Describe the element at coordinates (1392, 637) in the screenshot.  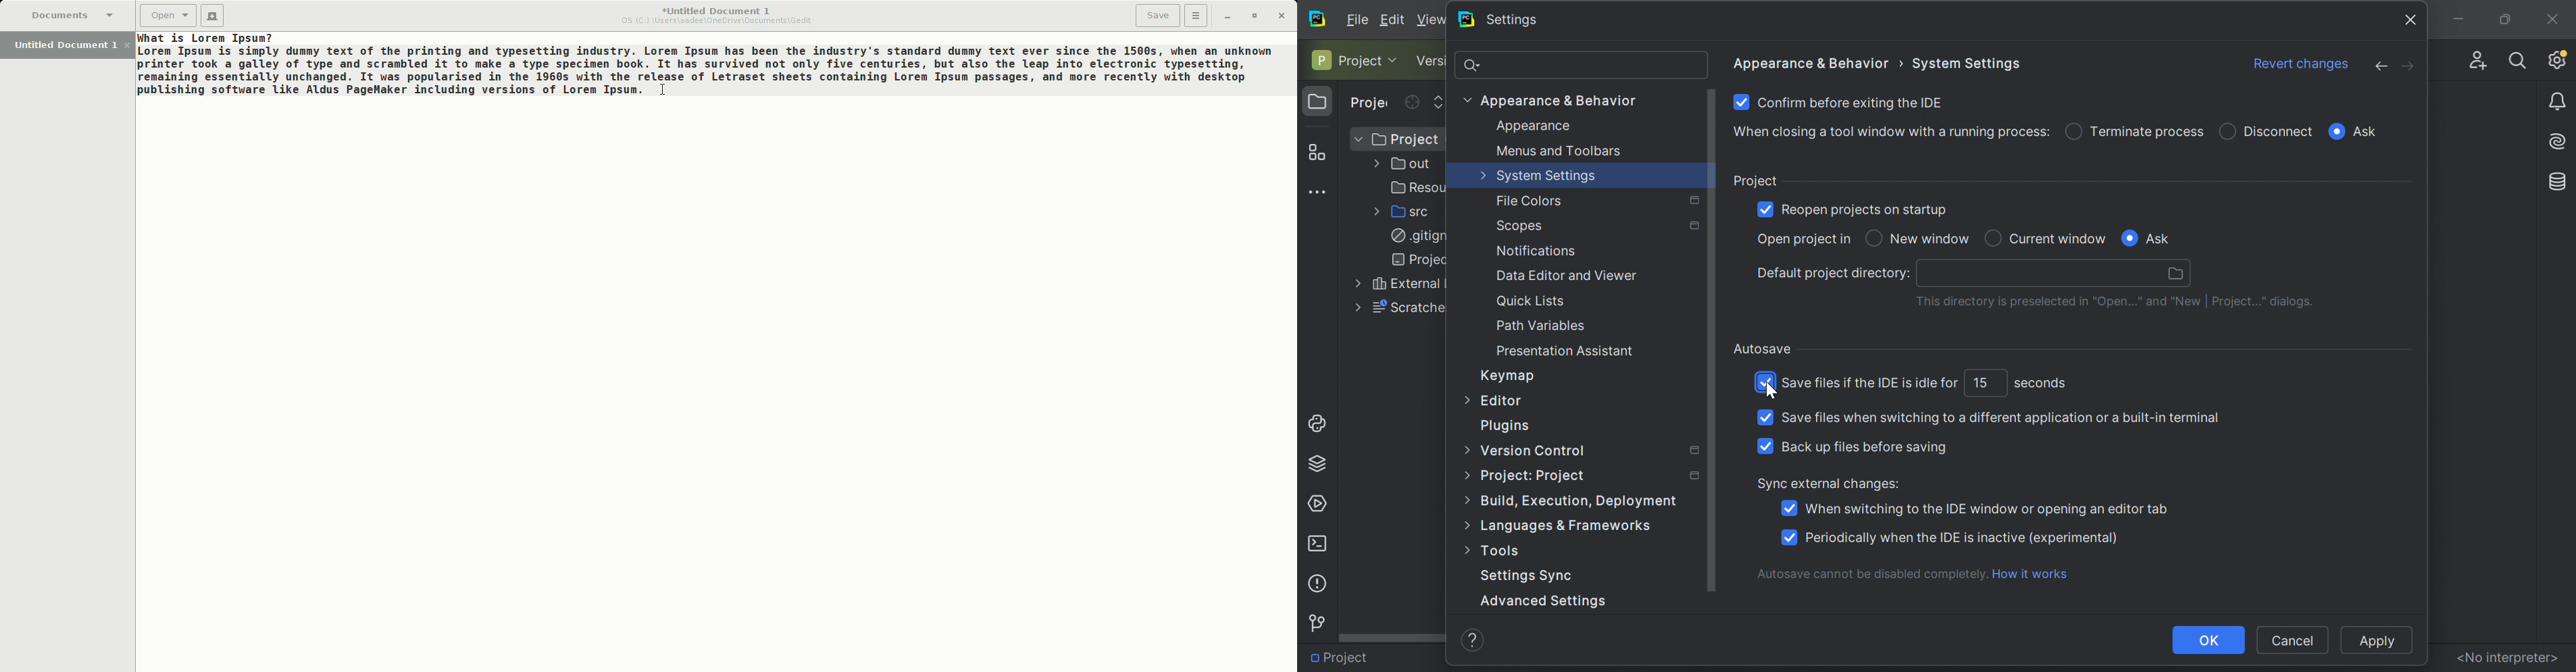
I see `Scroll bar` at that location.